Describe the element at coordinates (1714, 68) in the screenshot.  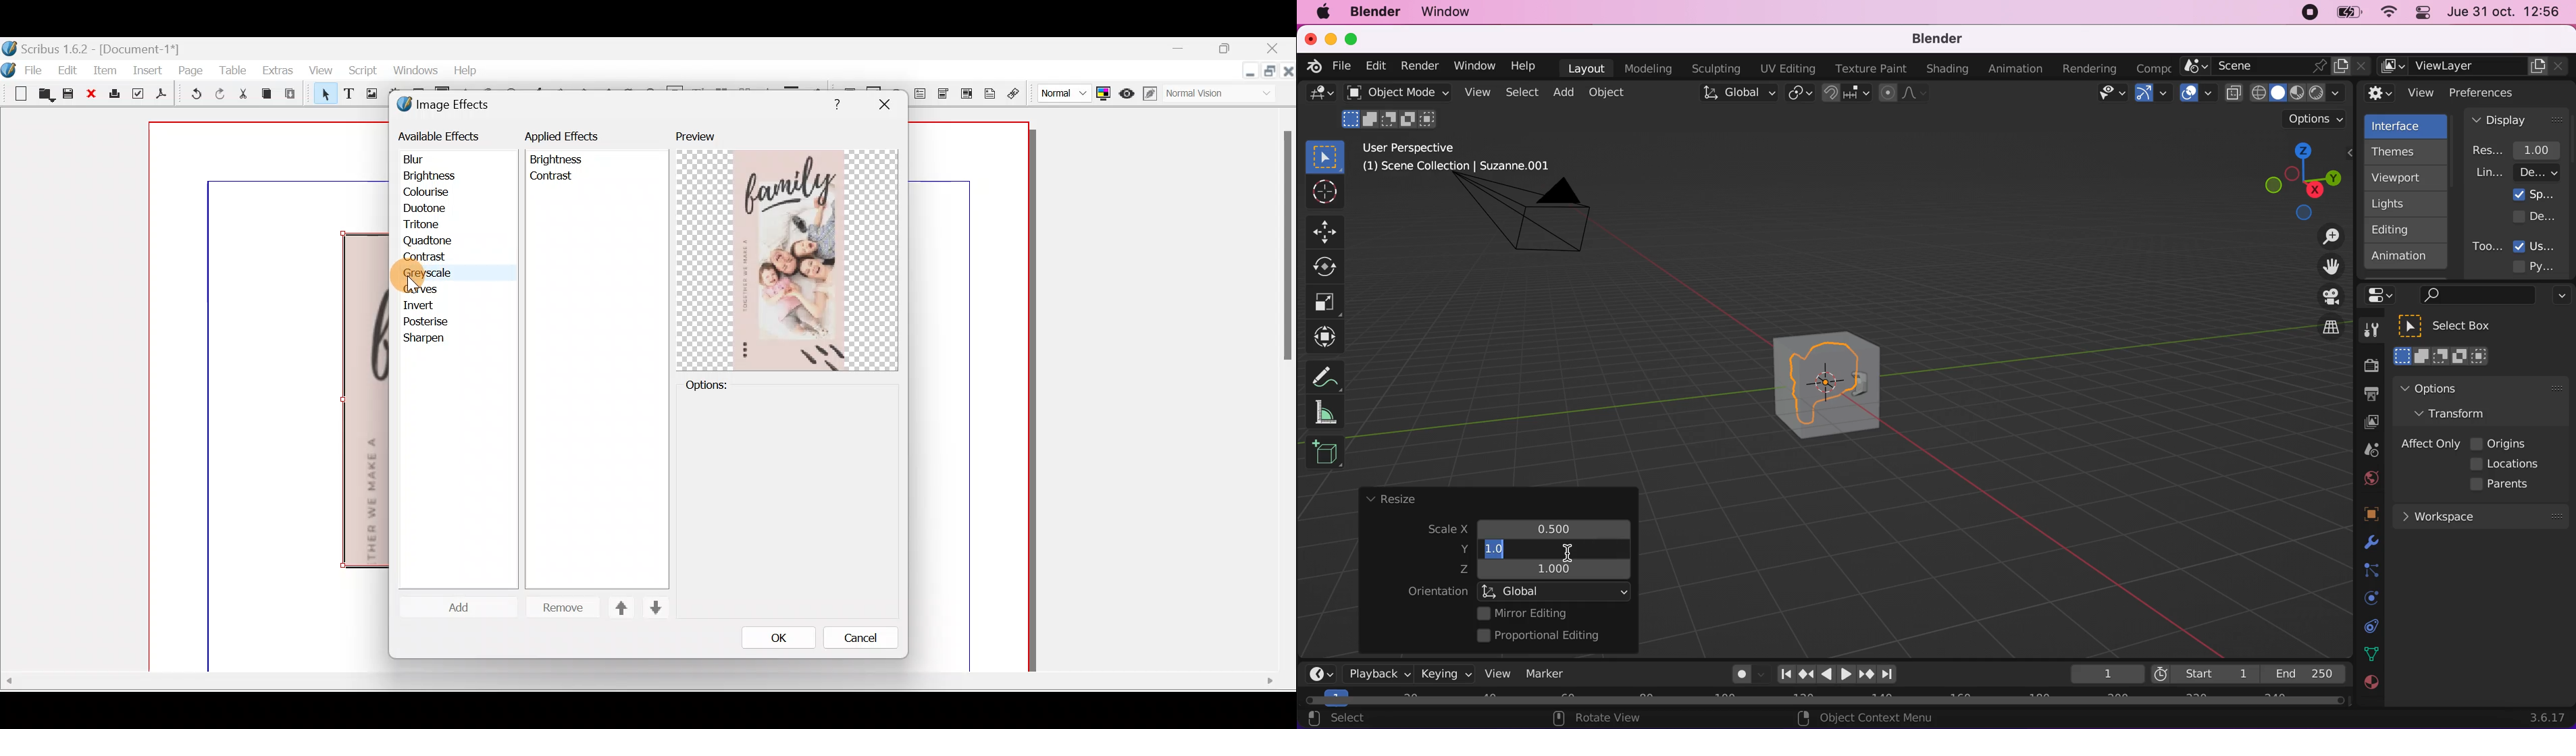
I see `sculpting` at that location.